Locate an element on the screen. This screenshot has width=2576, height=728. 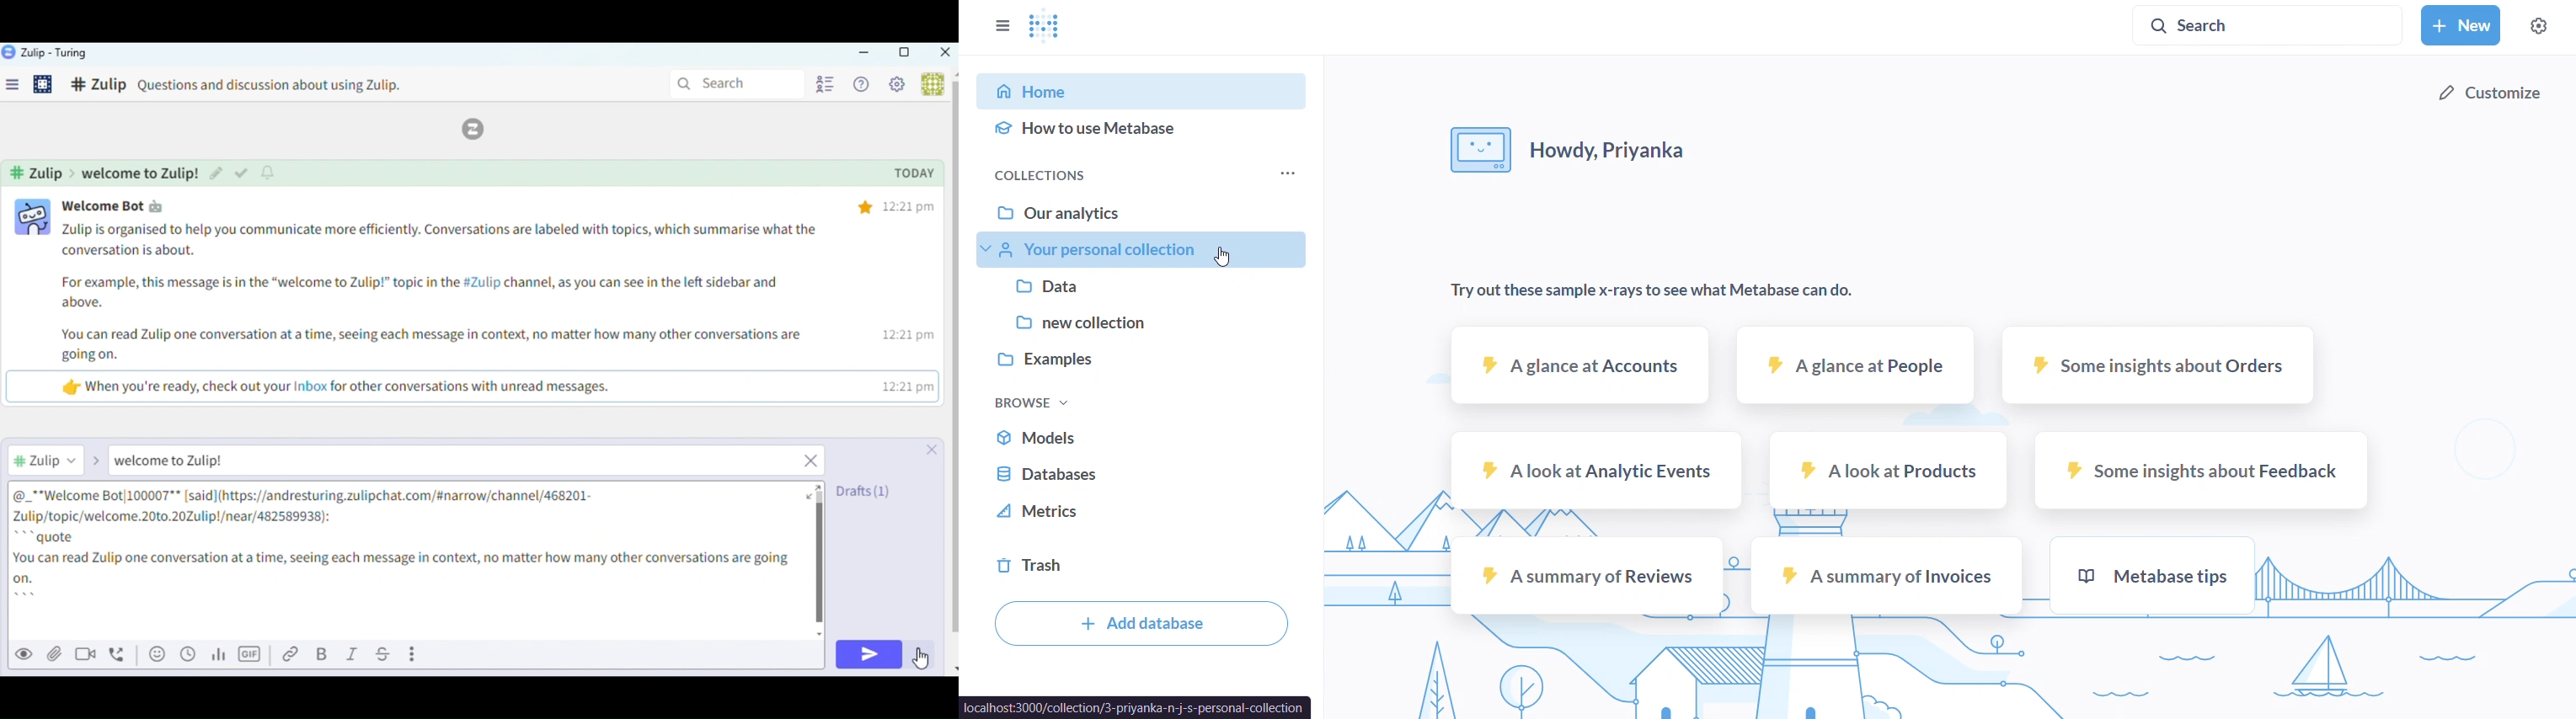
Comment is located at coordinates (250, 87).